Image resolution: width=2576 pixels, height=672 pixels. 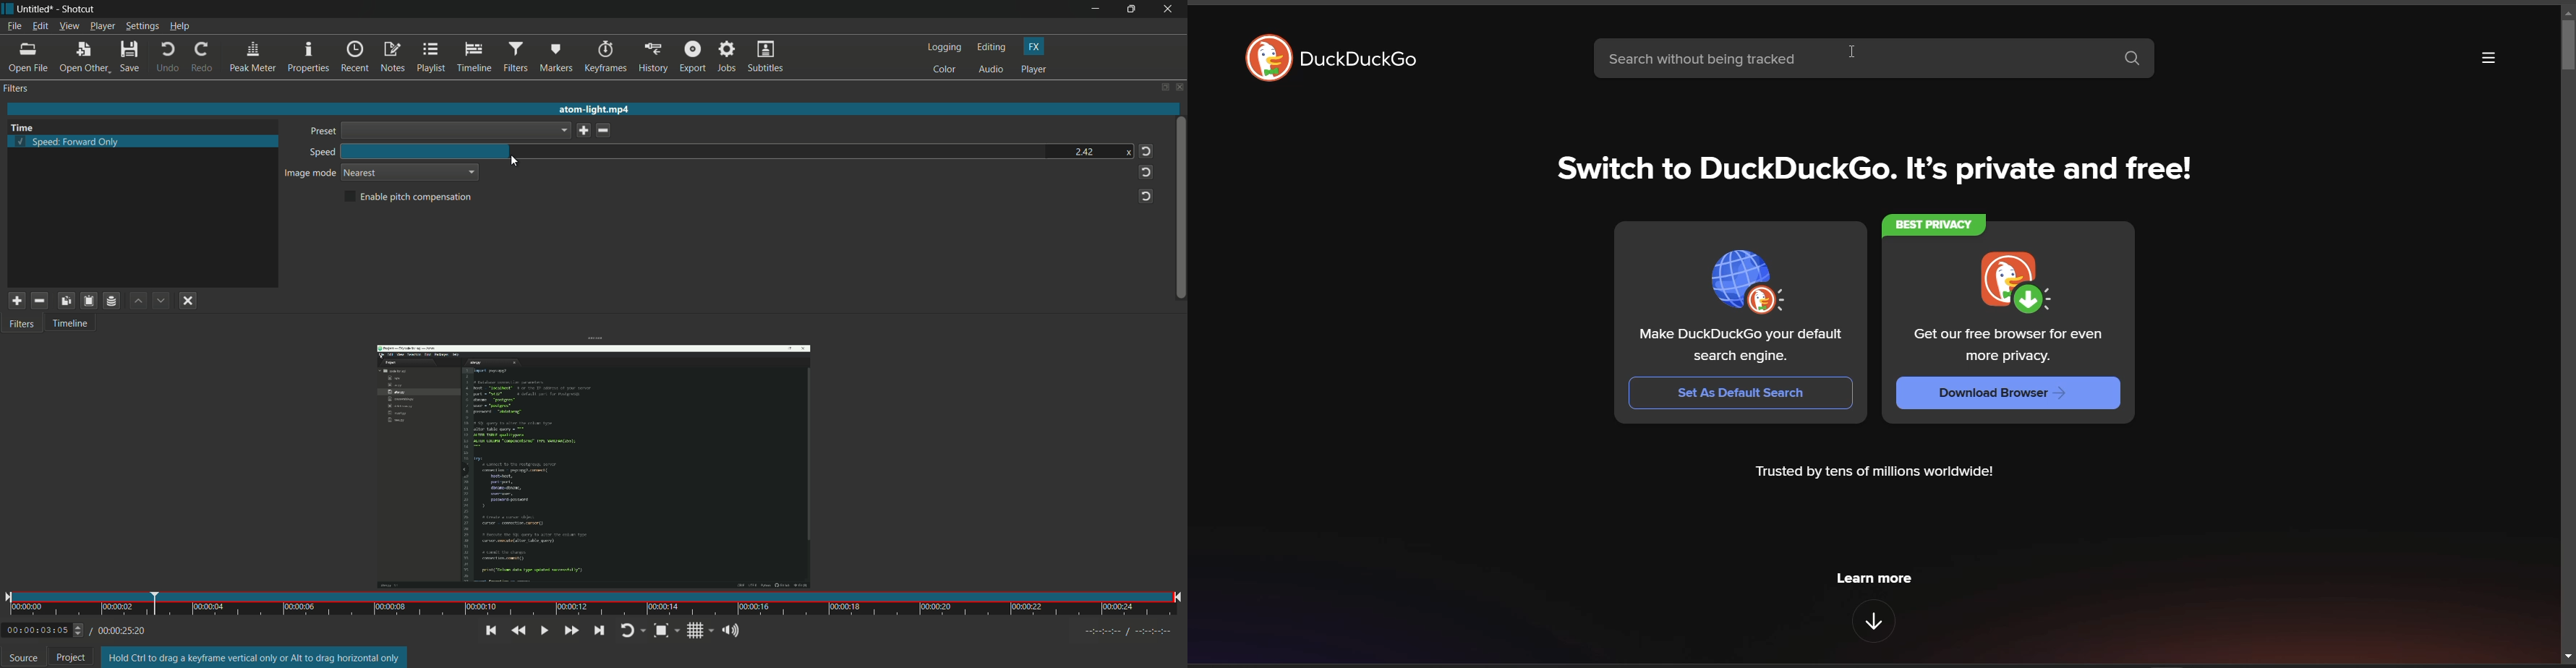 What do you see at coordinates (17, 88) in the screenshot?
I see `filters` at bounding box center [17, 88].